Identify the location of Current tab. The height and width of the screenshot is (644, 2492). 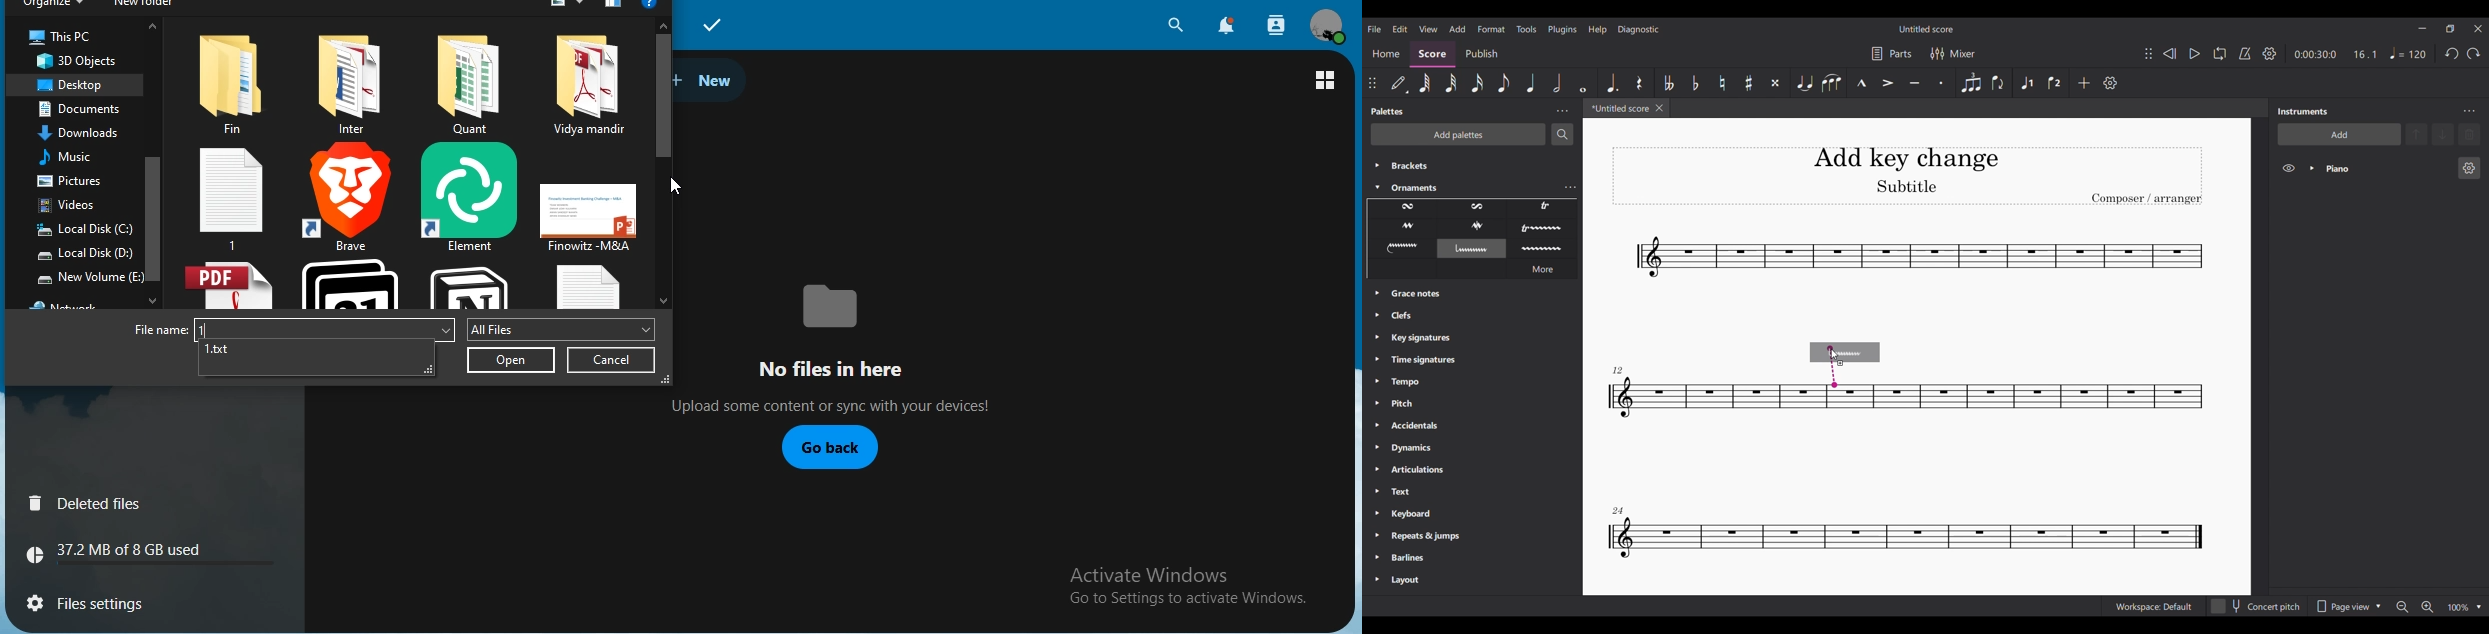
(1618, 108).